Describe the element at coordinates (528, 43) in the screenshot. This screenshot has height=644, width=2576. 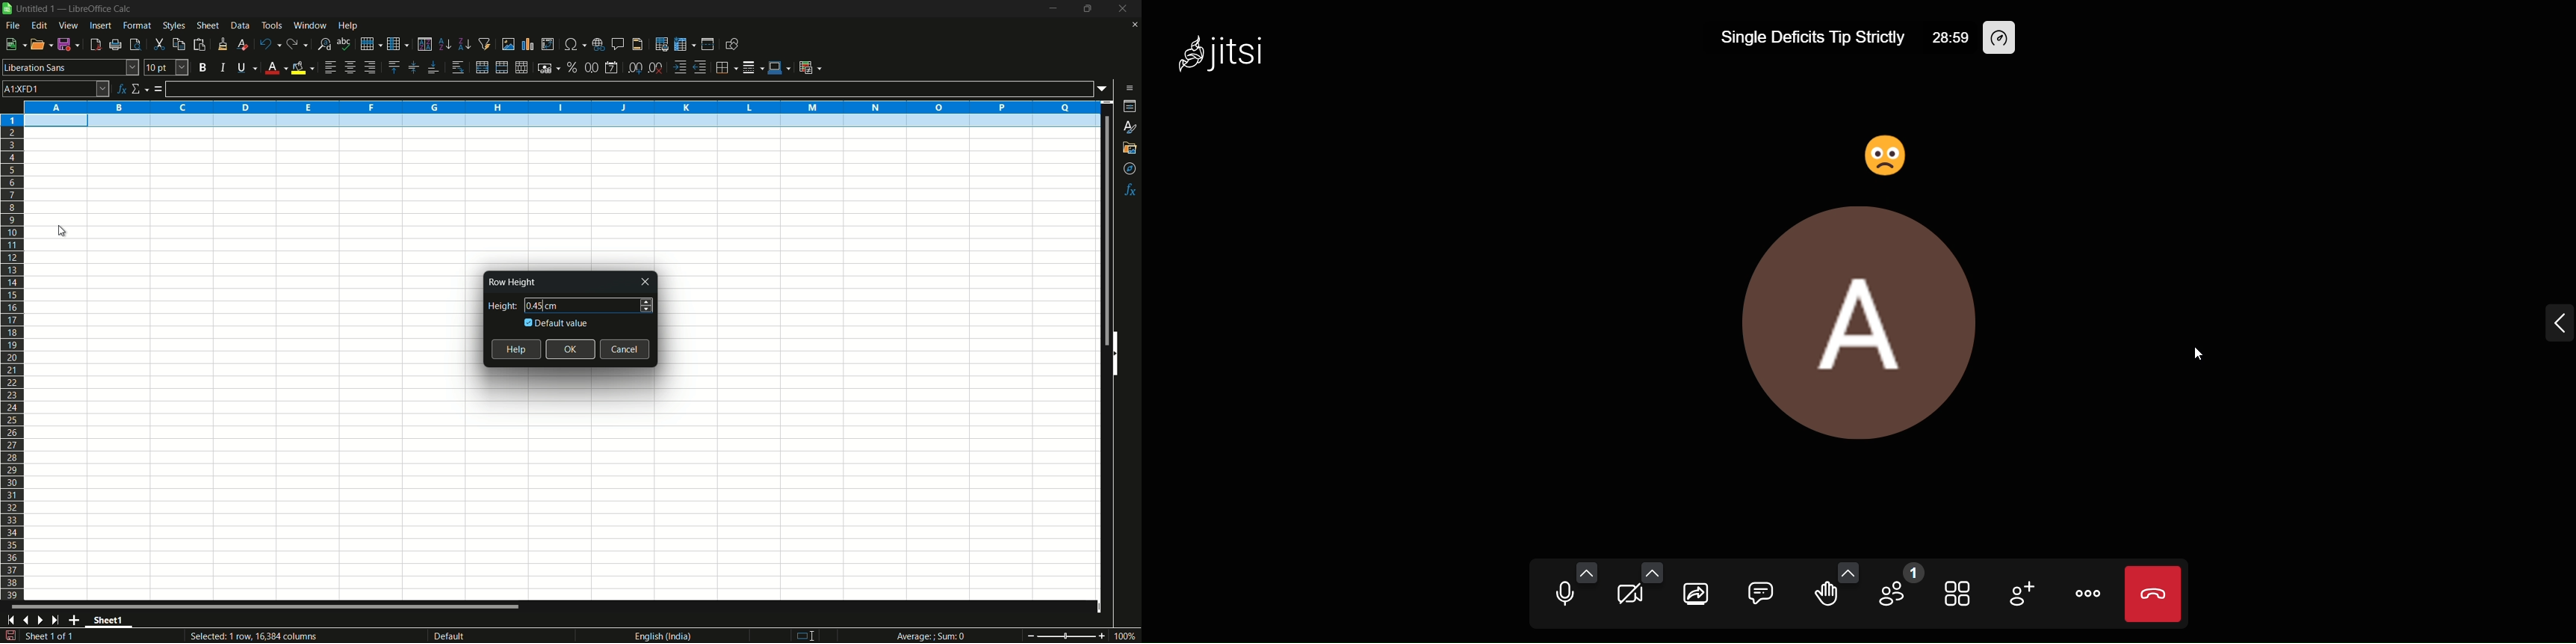
I see `insert chart` at that location.